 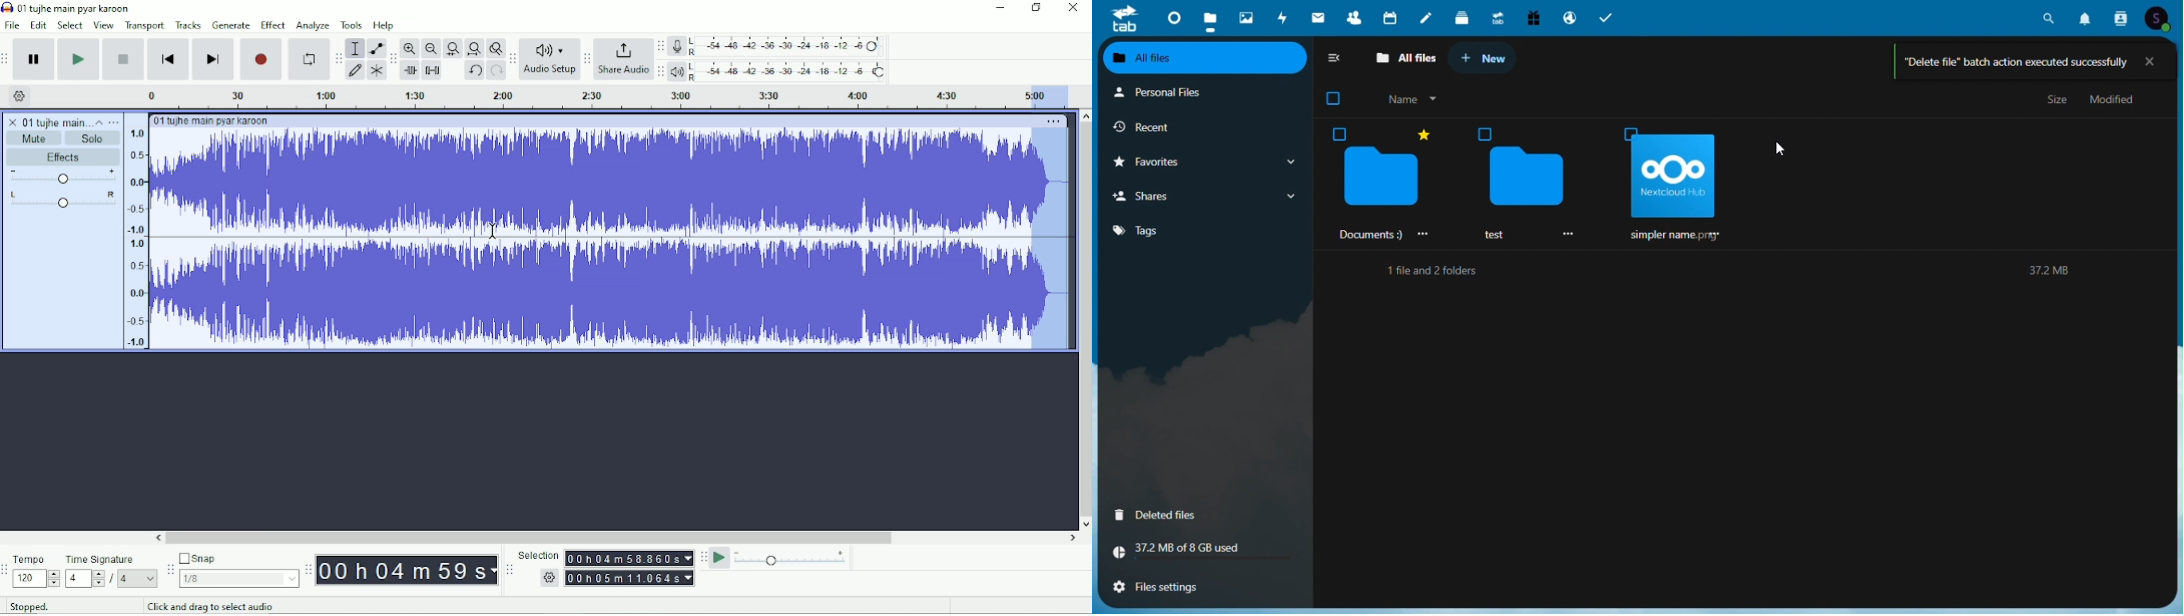 What do you see at coordinates (1784, 149) in the screenshot?
I see `Mouse pointer` at bounding box center [1784, 149].